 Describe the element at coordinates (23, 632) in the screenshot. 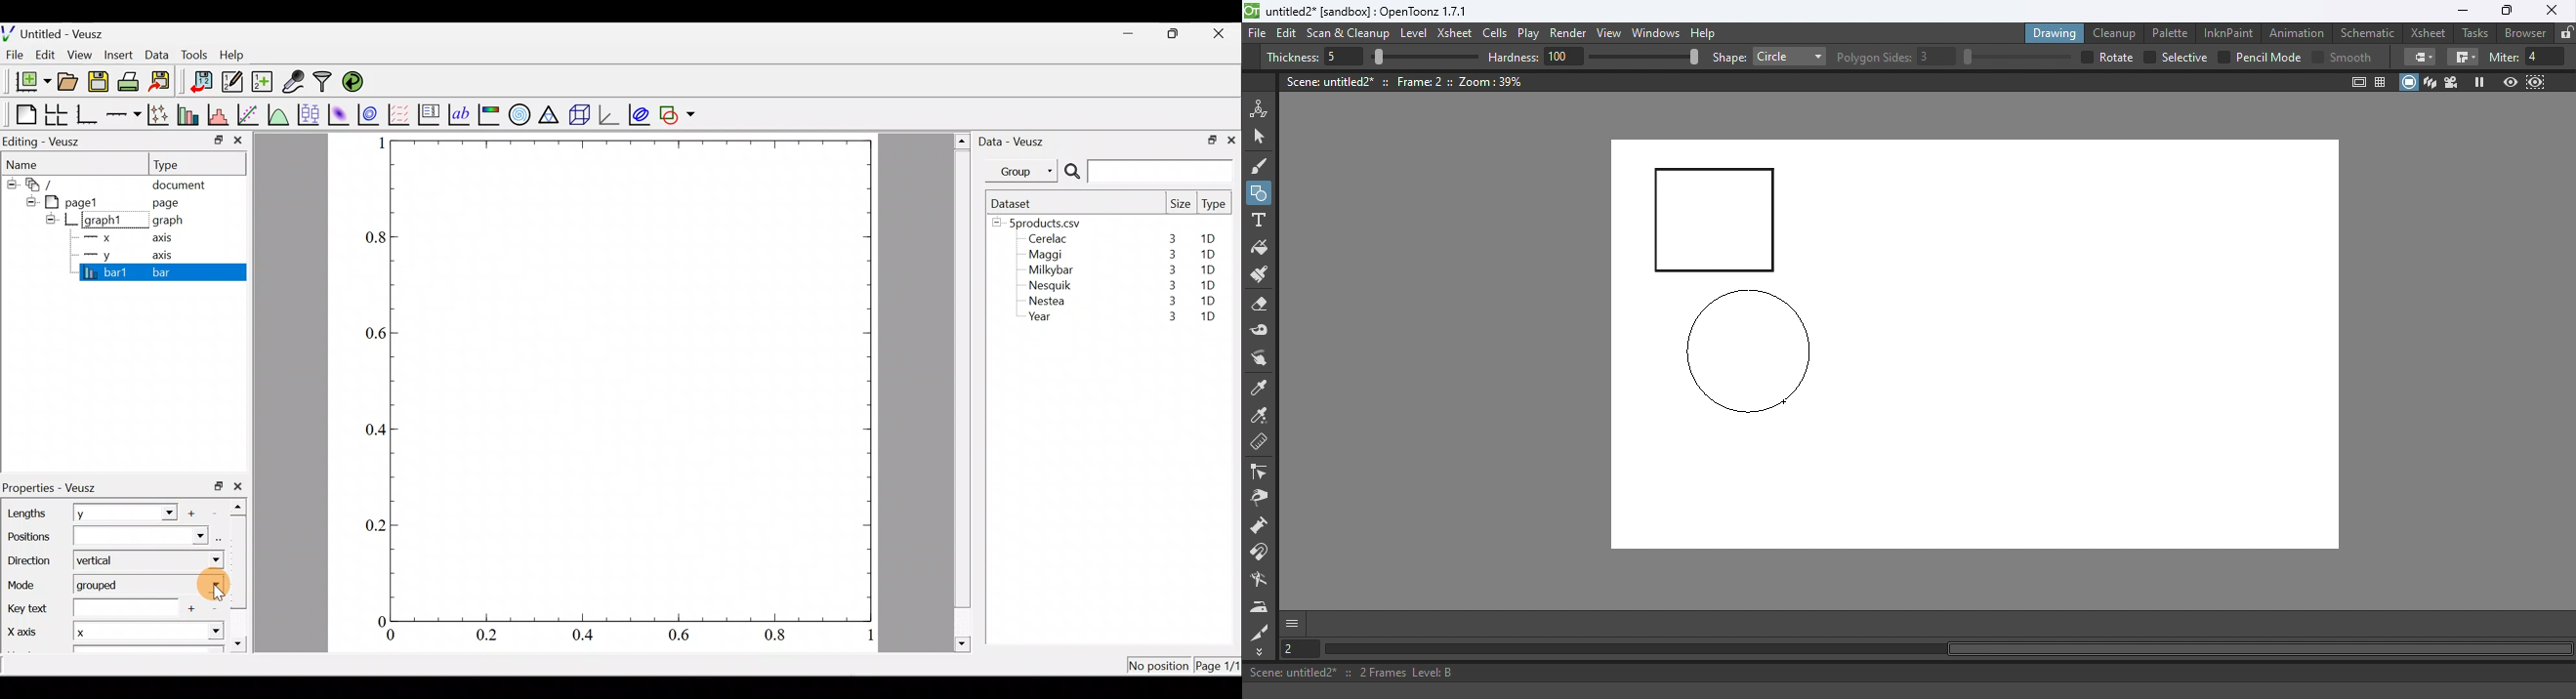

I see `X axis` at that location.